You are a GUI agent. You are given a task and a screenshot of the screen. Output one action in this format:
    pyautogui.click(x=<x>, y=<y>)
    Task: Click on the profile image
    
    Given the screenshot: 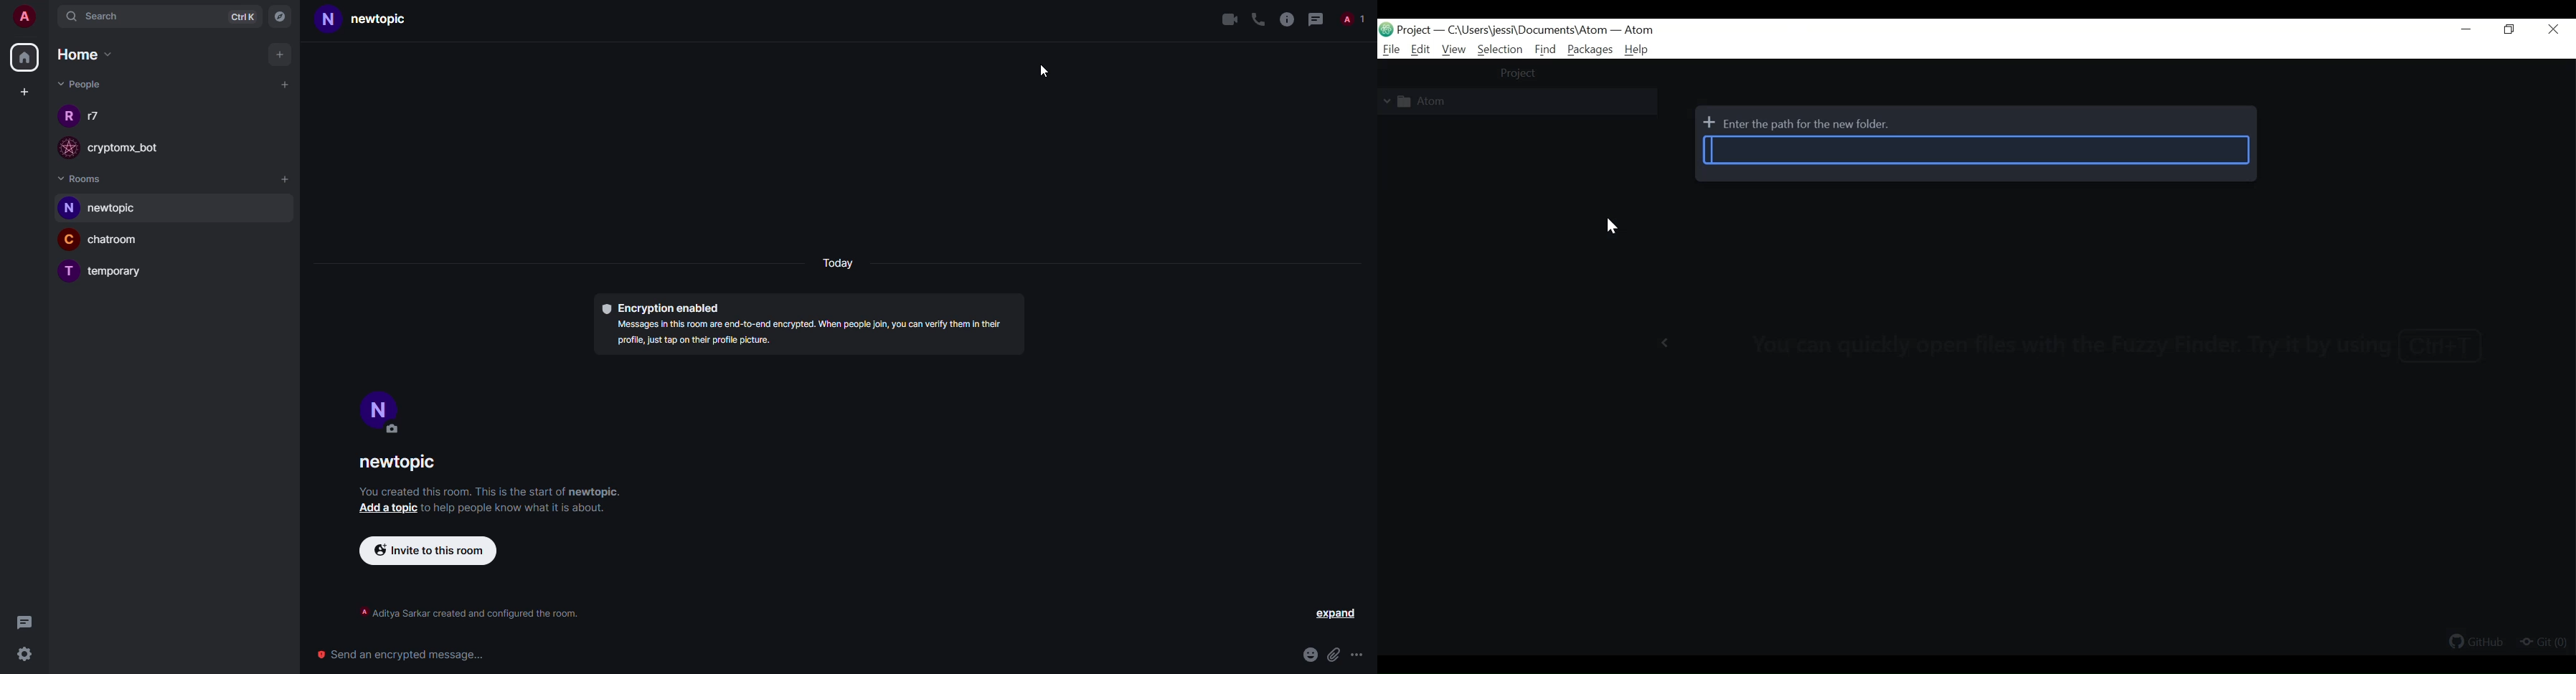 What is the action you would take?
    pyautogui.click(x=65, y=273)
    